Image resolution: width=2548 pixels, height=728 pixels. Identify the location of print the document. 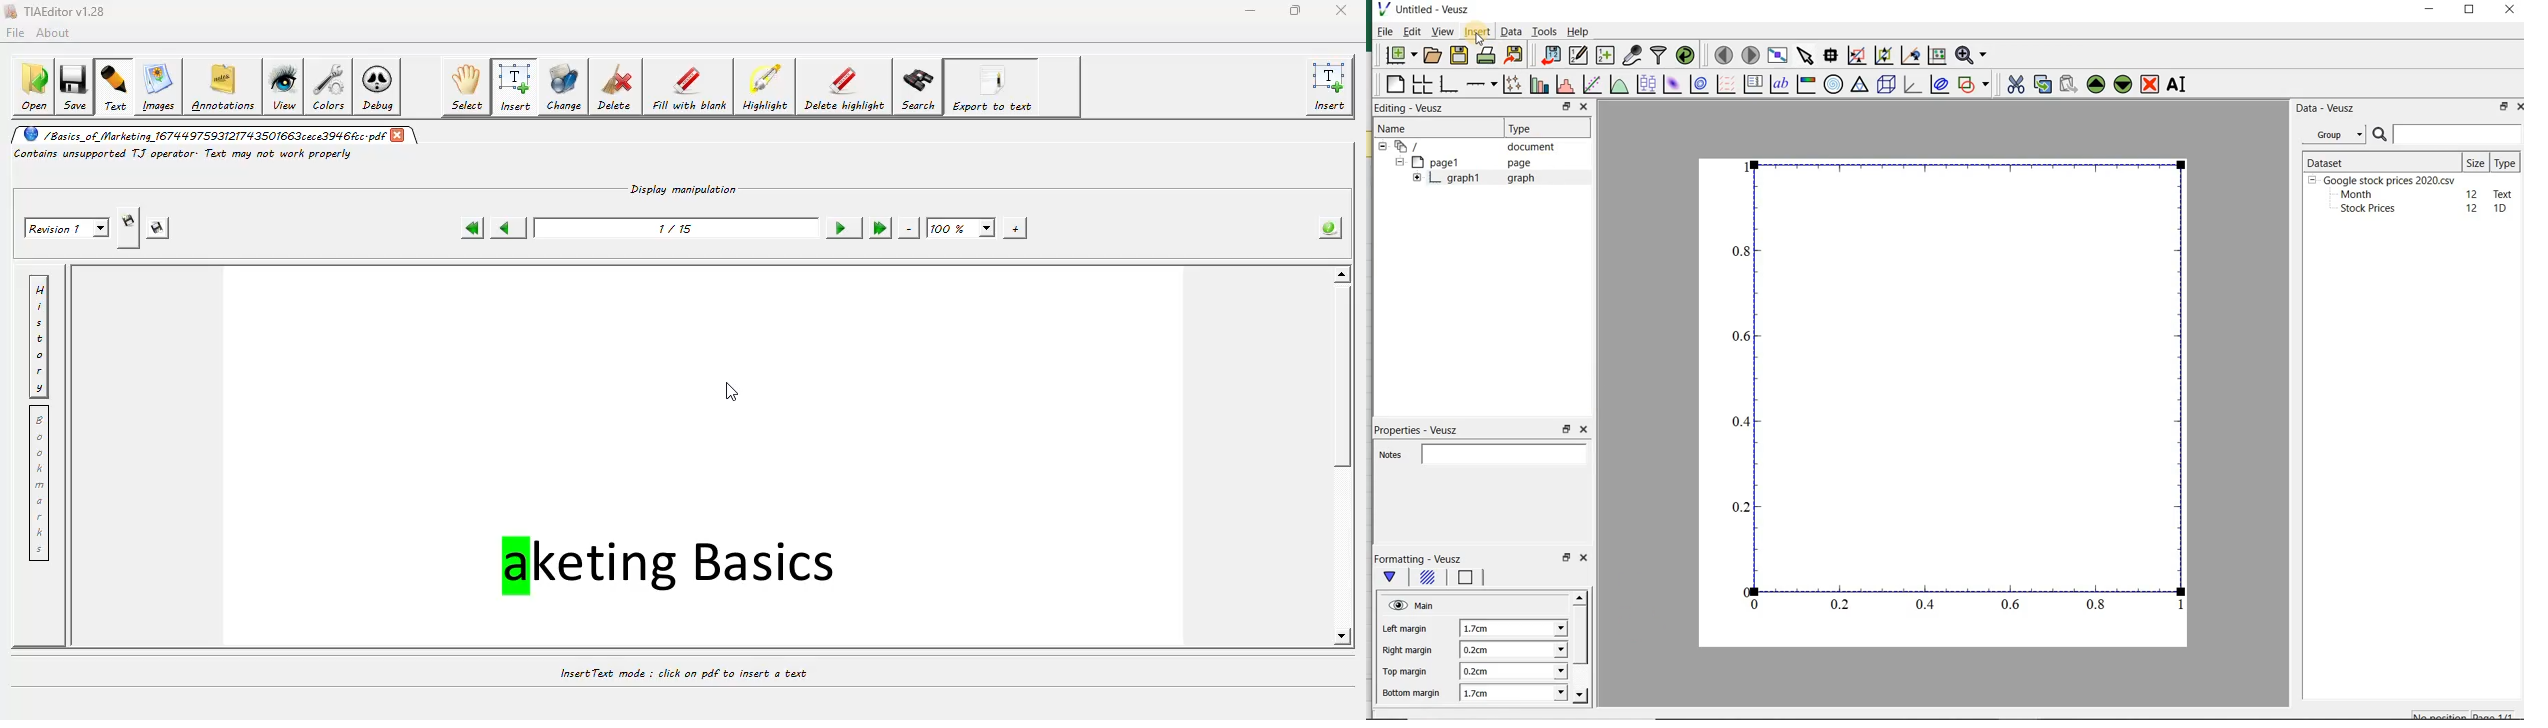
(1486, 57).